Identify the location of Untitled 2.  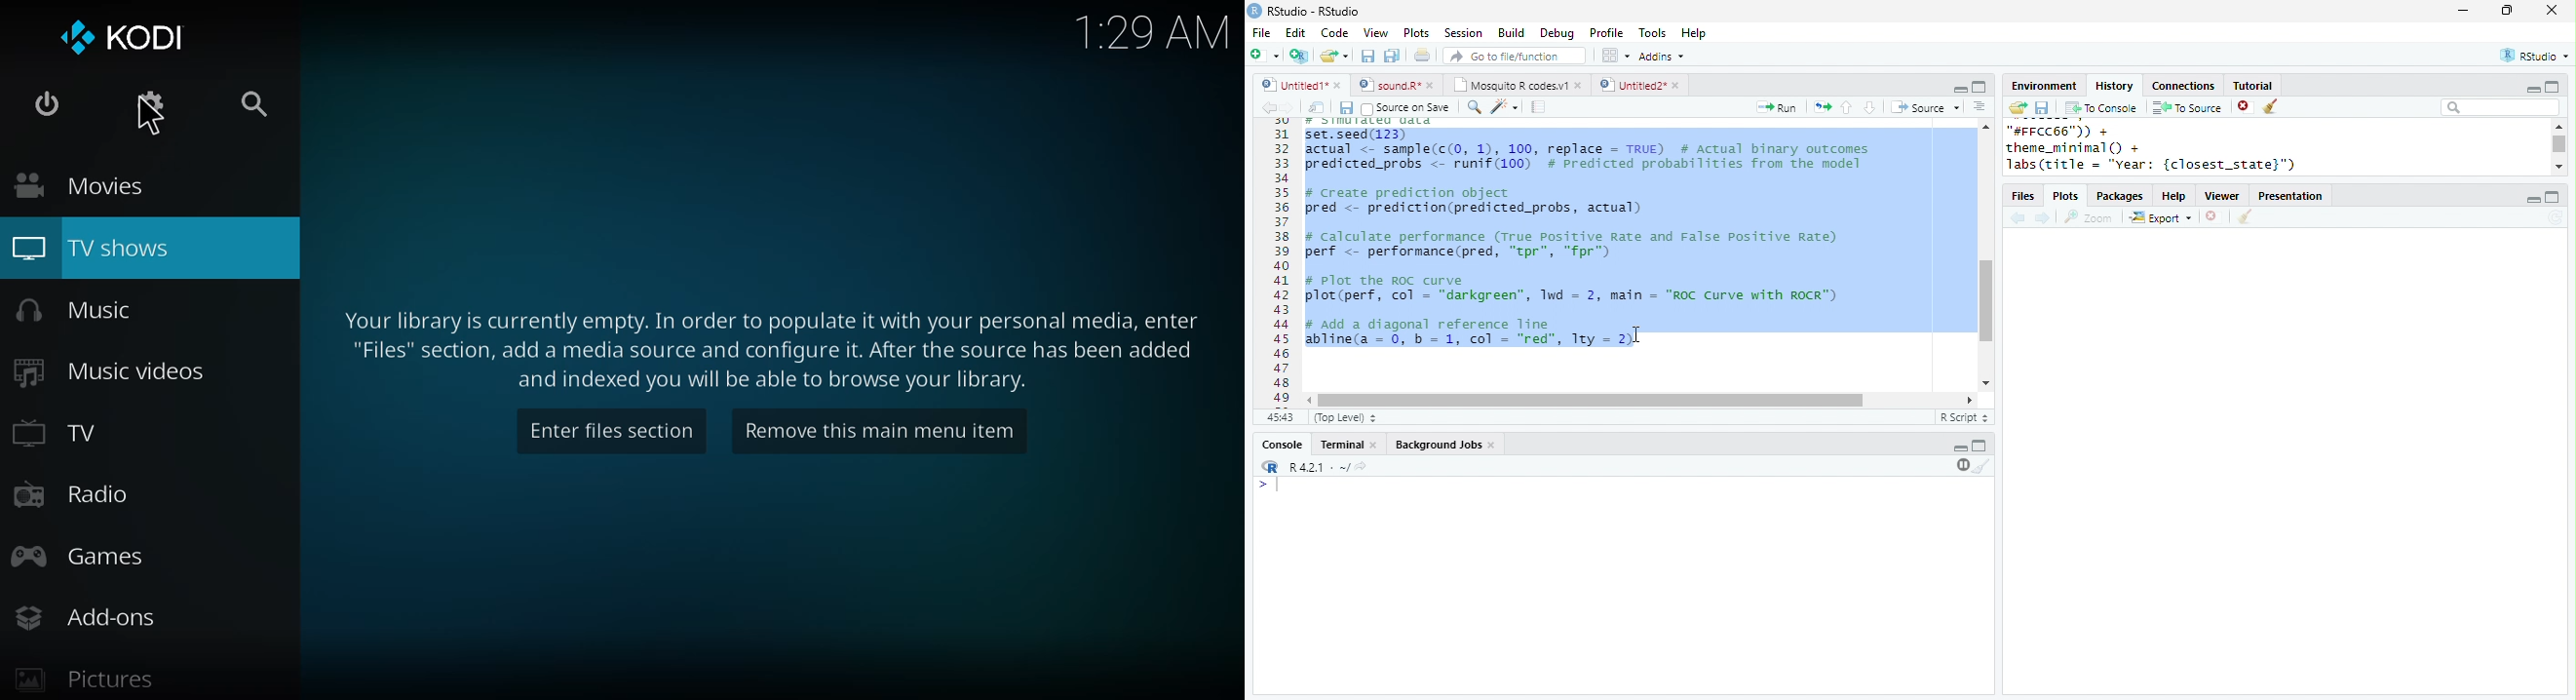
(1632, 84).